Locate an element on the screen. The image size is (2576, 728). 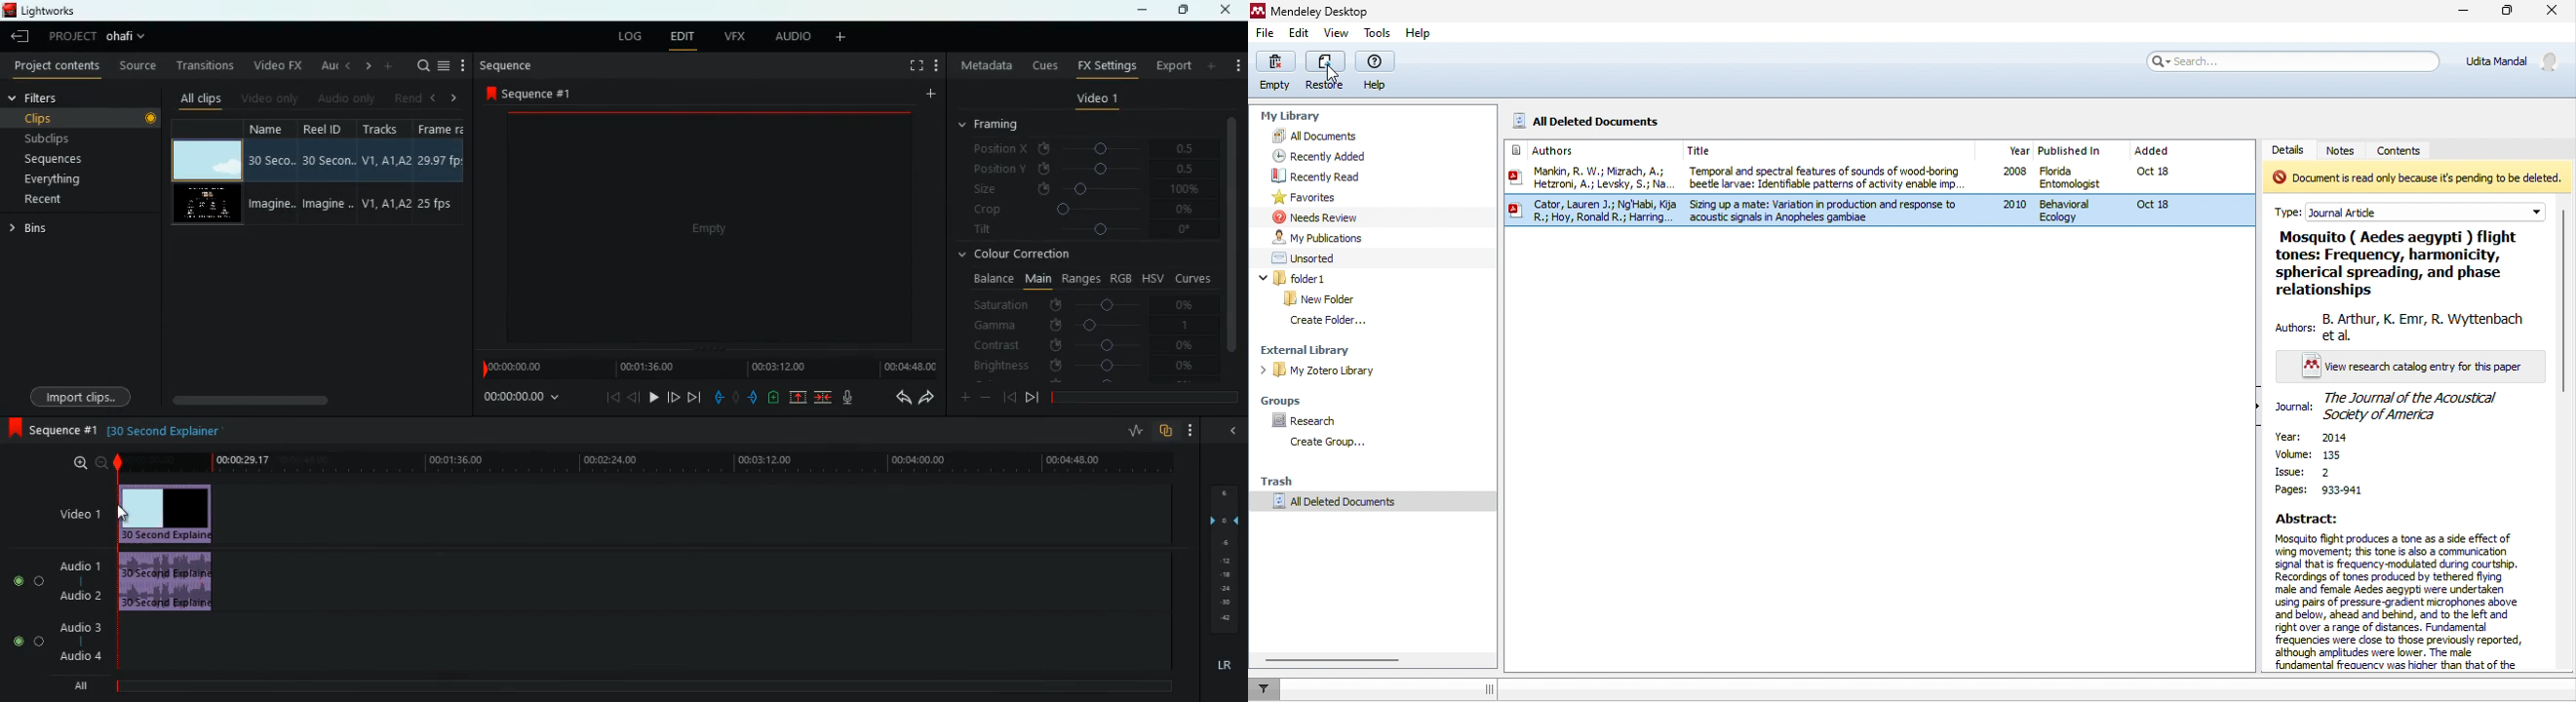
Imagine.. is located at coordinates (273, 205).